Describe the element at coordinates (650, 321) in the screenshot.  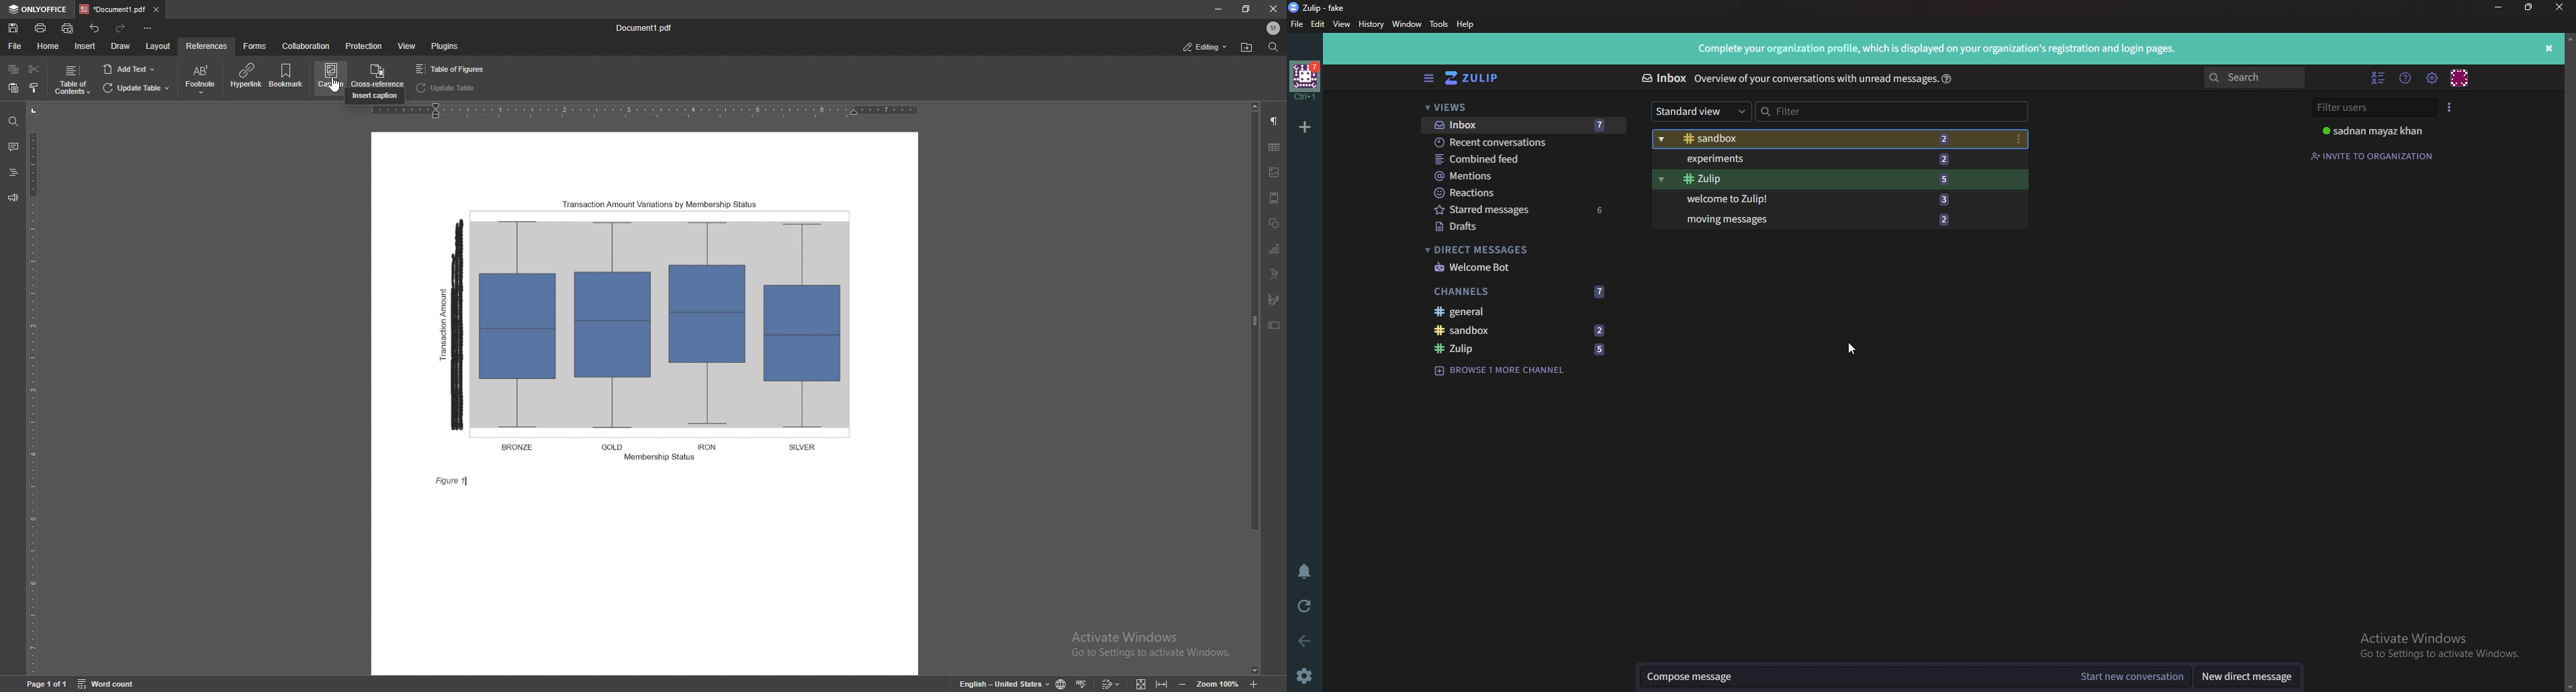
I see `figure` at that location.